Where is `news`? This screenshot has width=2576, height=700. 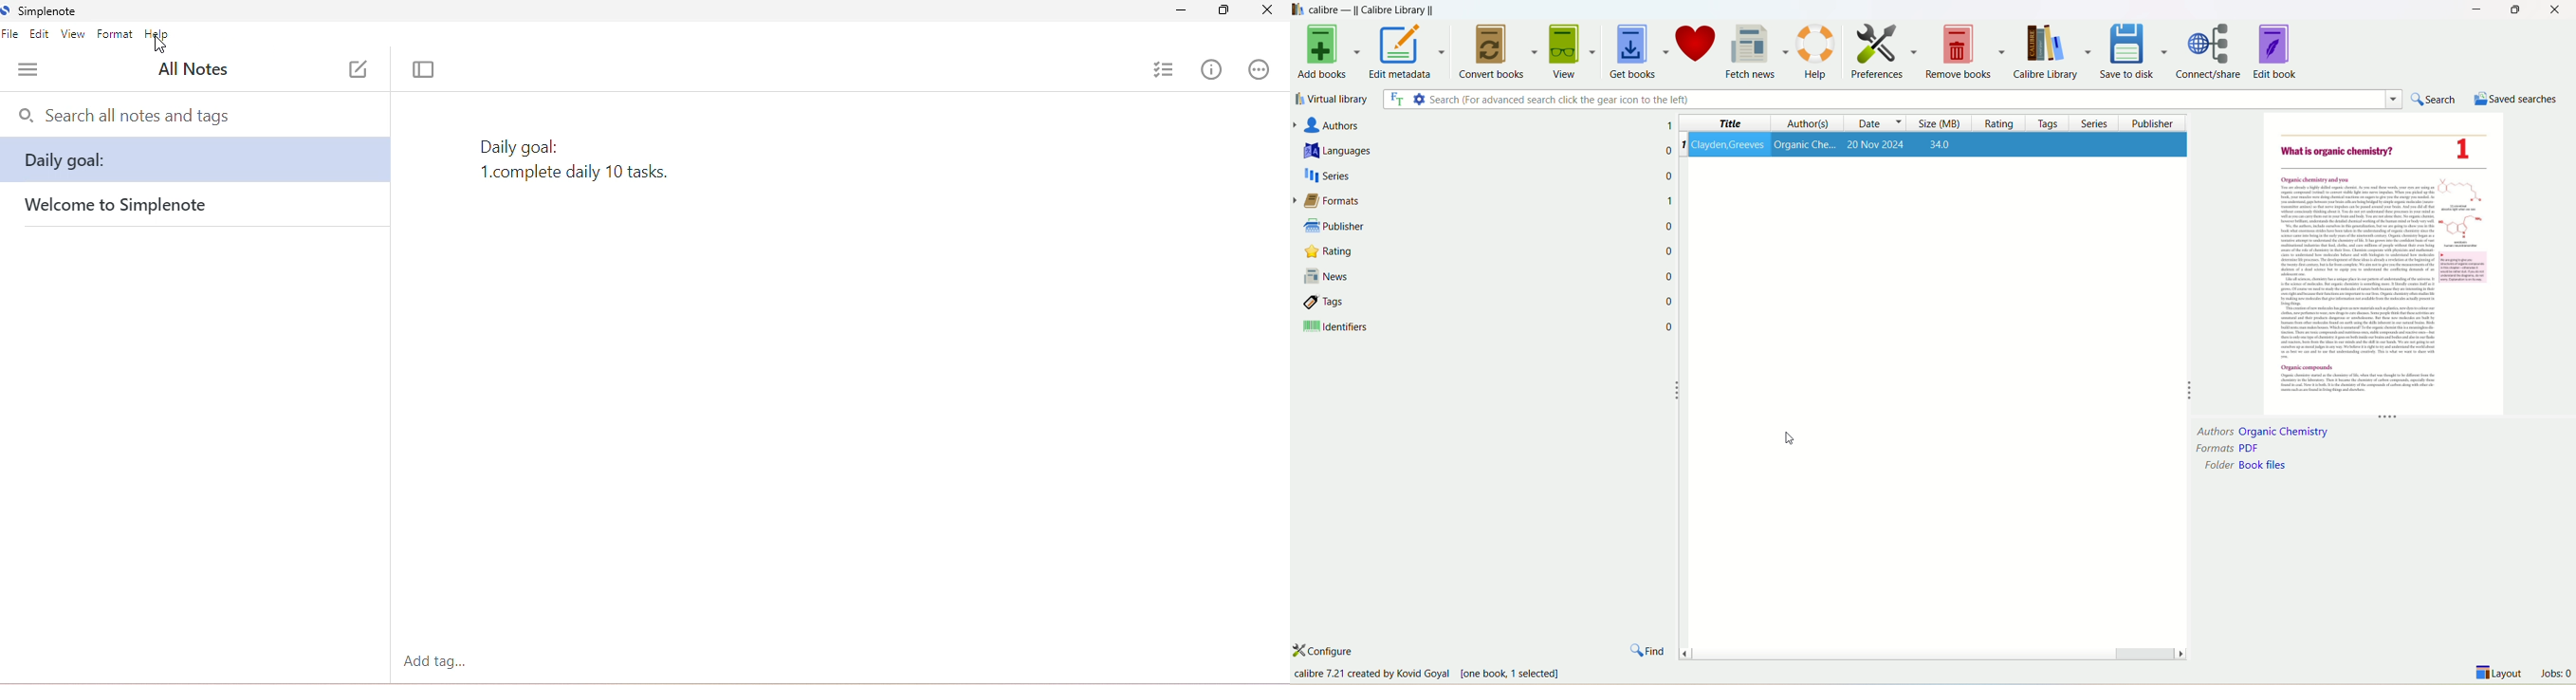
news is located at coordinates (1469, 275).